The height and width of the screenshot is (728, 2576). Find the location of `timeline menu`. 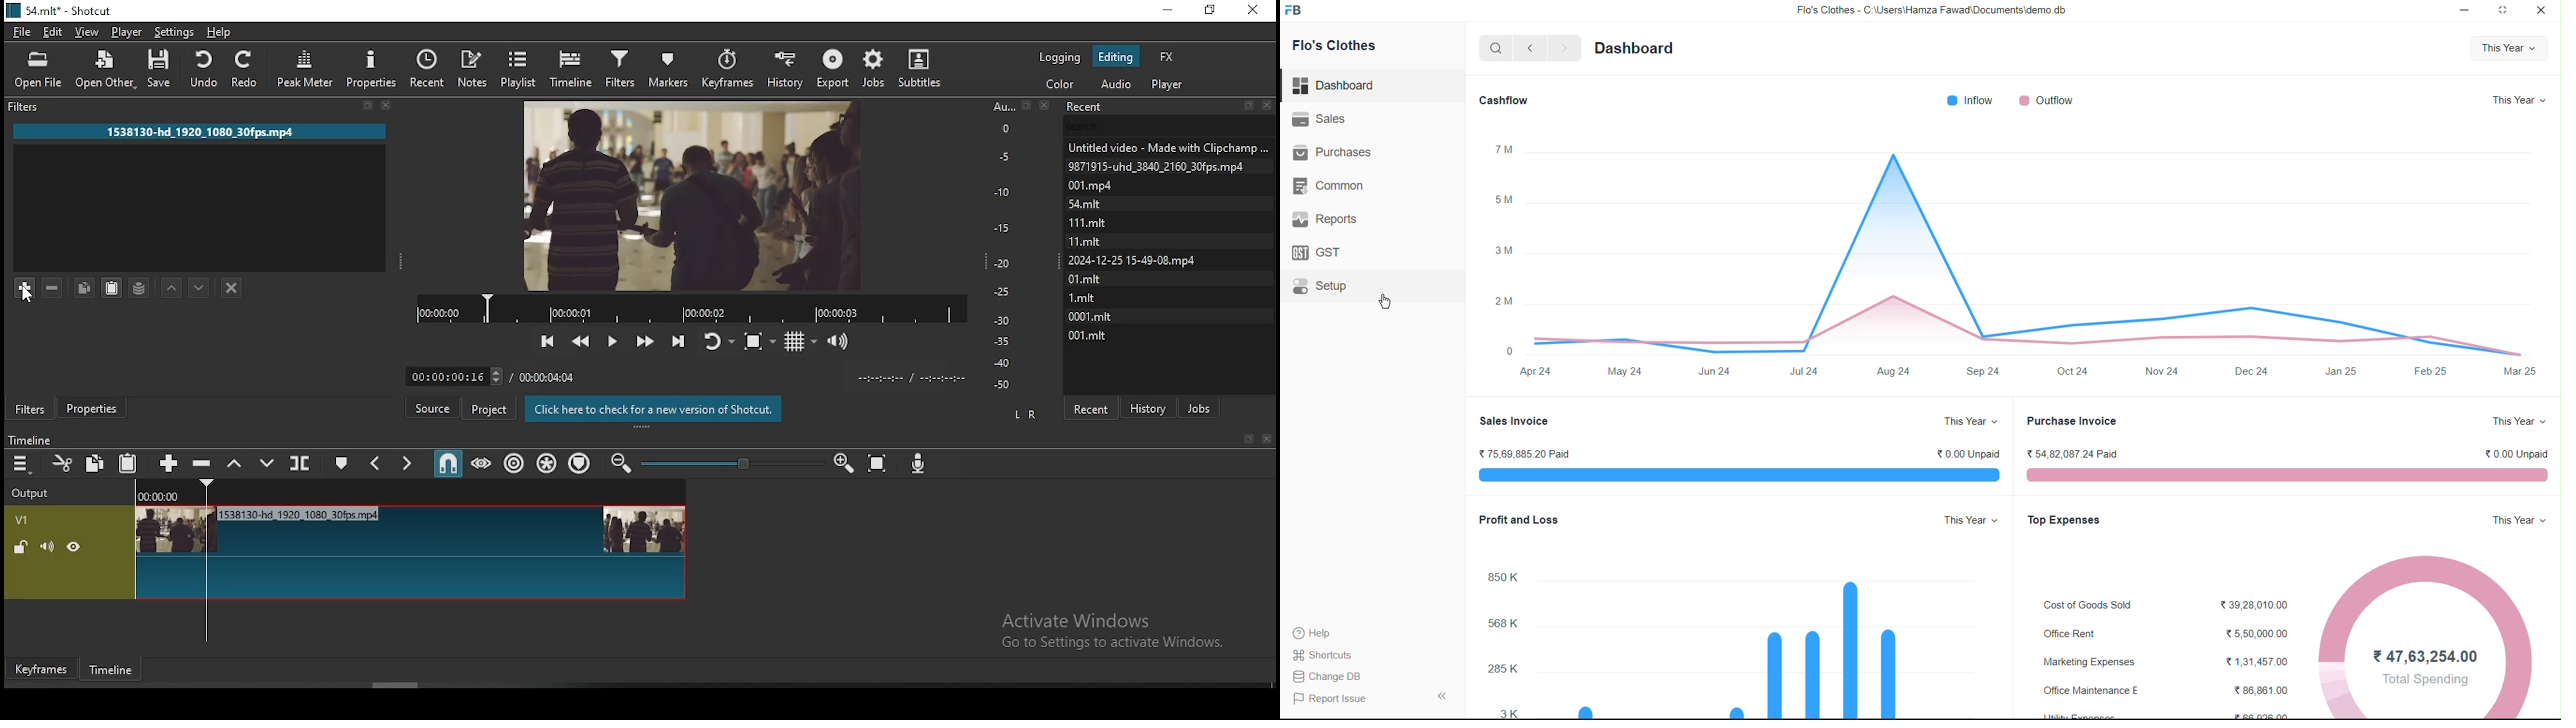

timeline menu is located at coordinates (22, 466).